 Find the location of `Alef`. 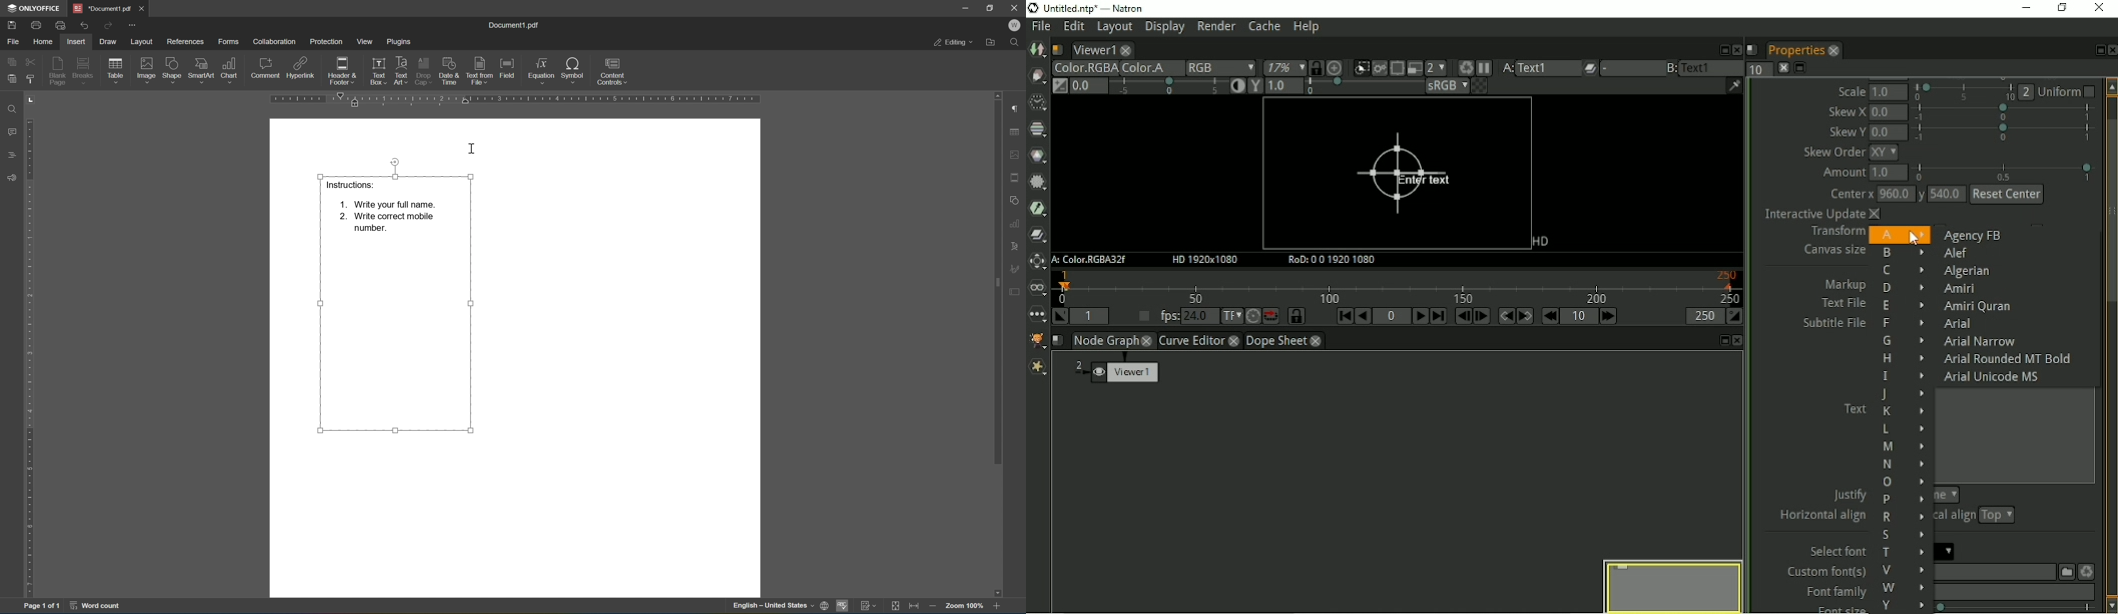

Alef is located at coordinates (1955, 255).